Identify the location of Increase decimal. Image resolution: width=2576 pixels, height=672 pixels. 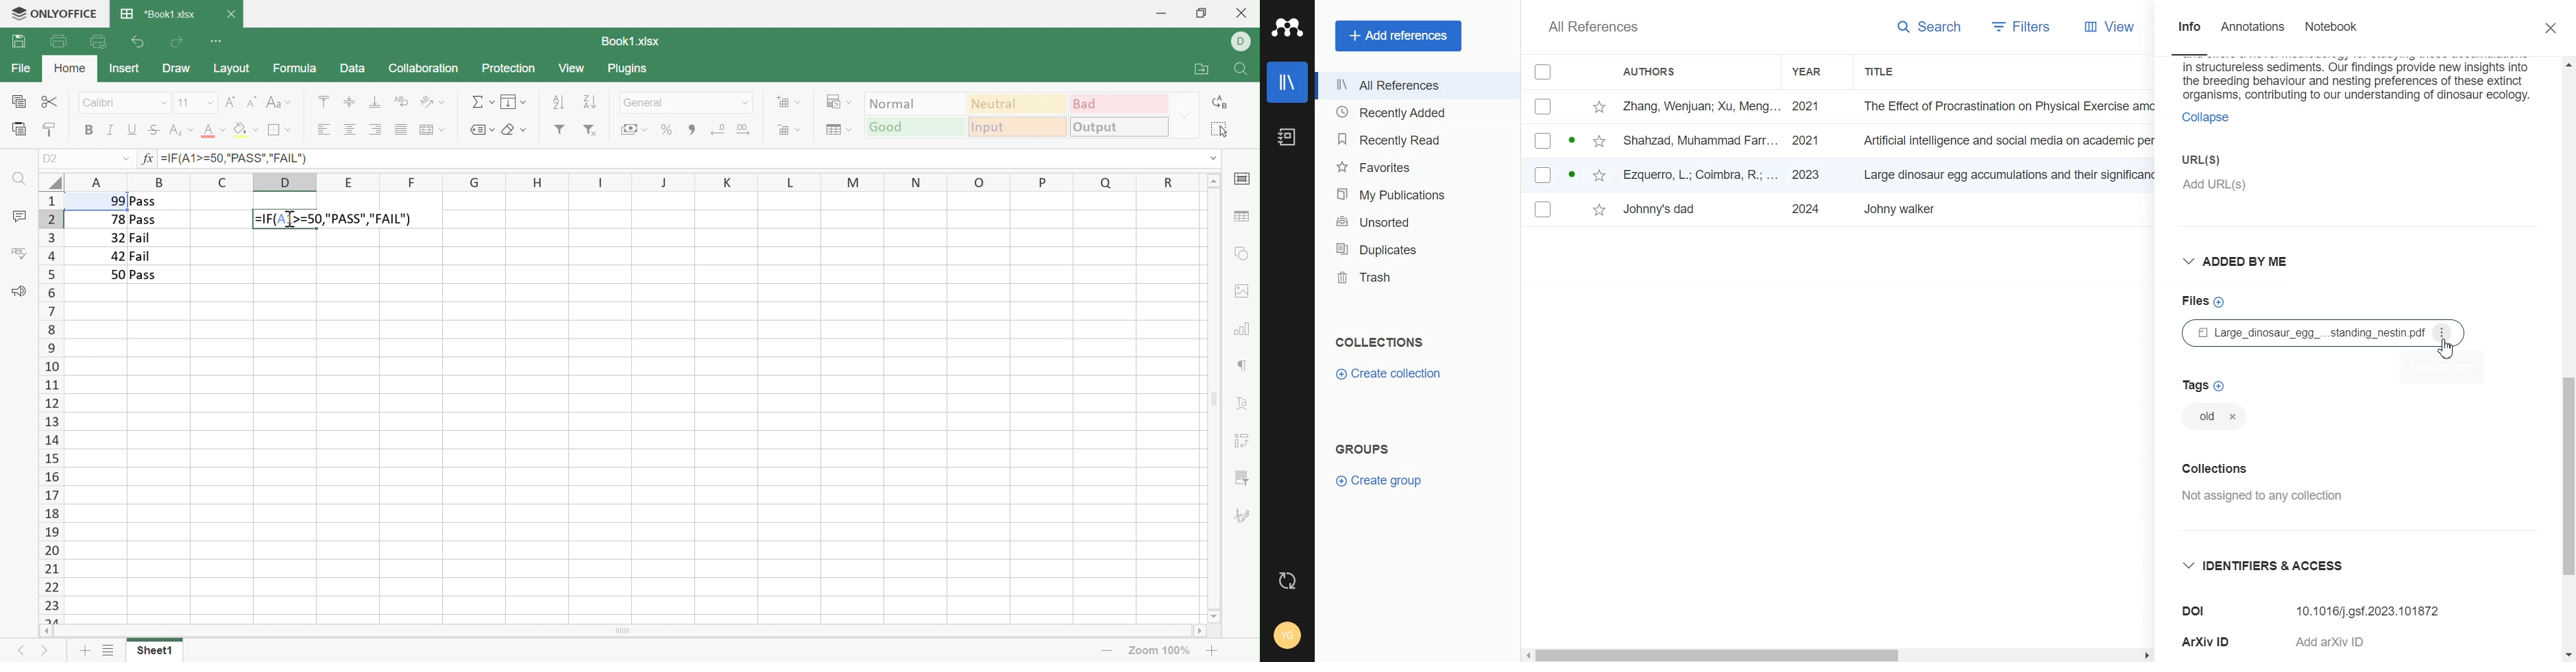
(744, 129).